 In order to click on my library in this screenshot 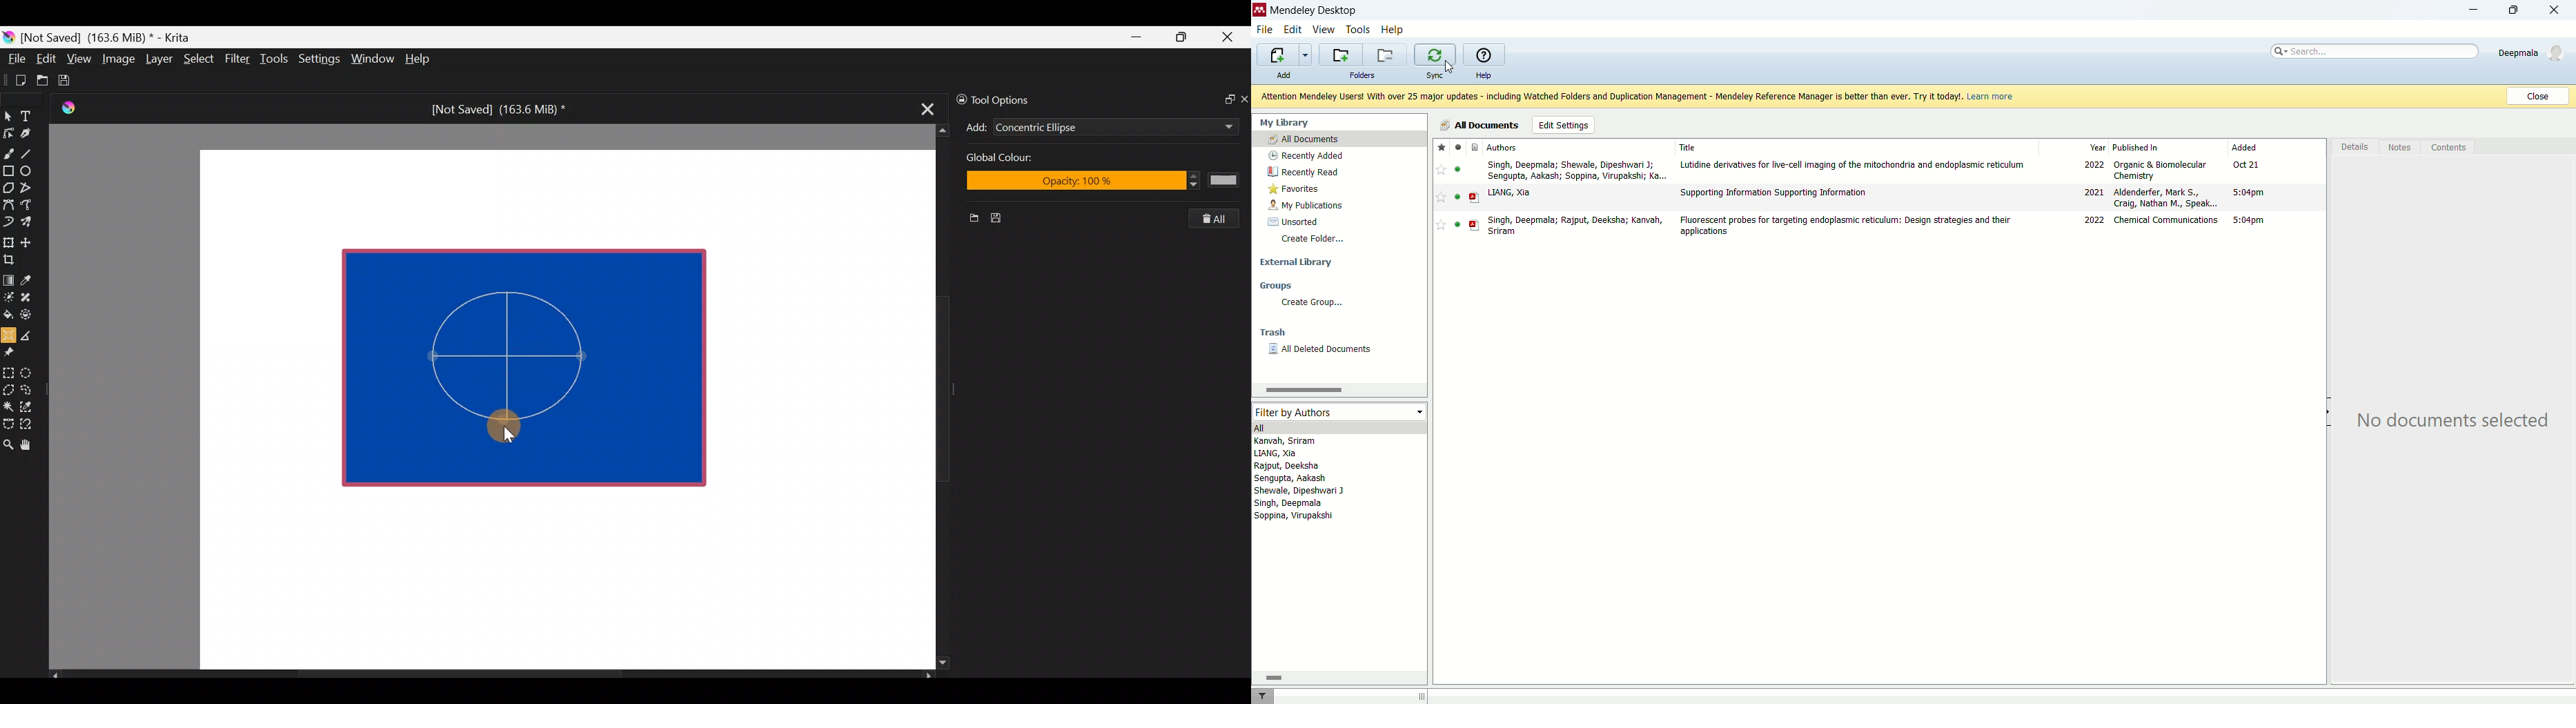, I will do `click(1284, 123)`.